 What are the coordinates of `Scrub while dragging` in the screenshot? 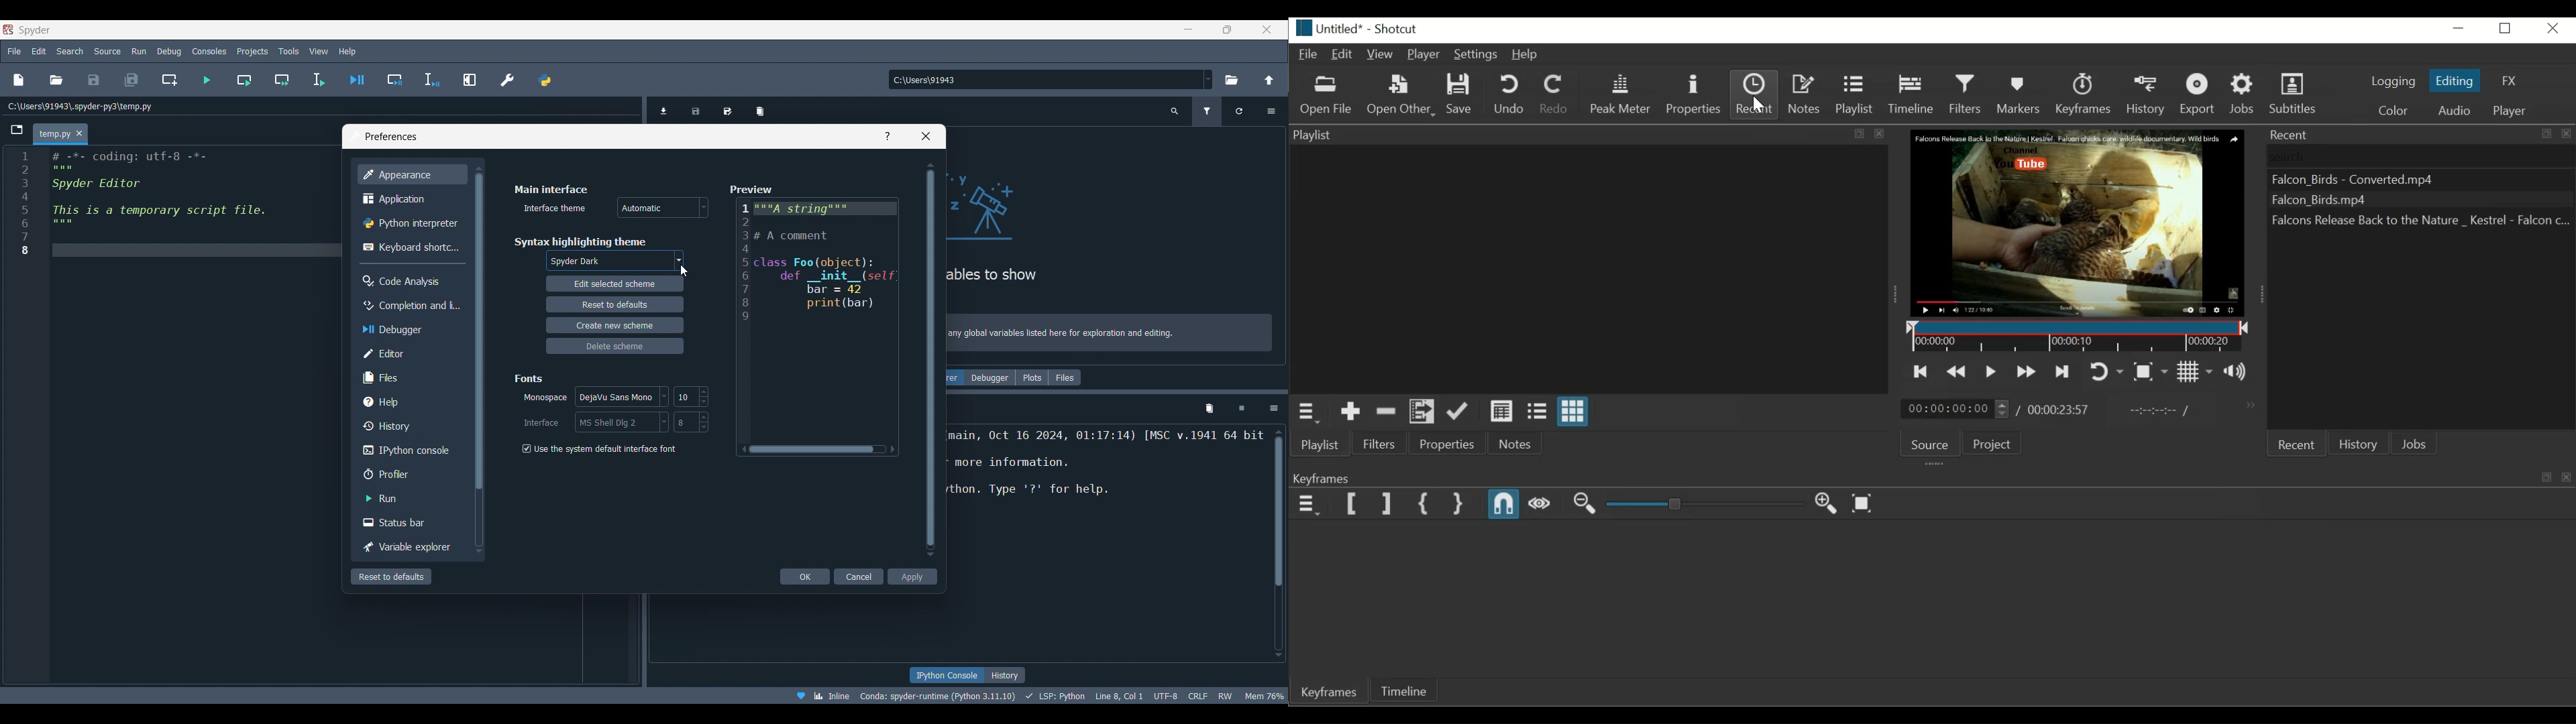 It's located at (1541, 503).